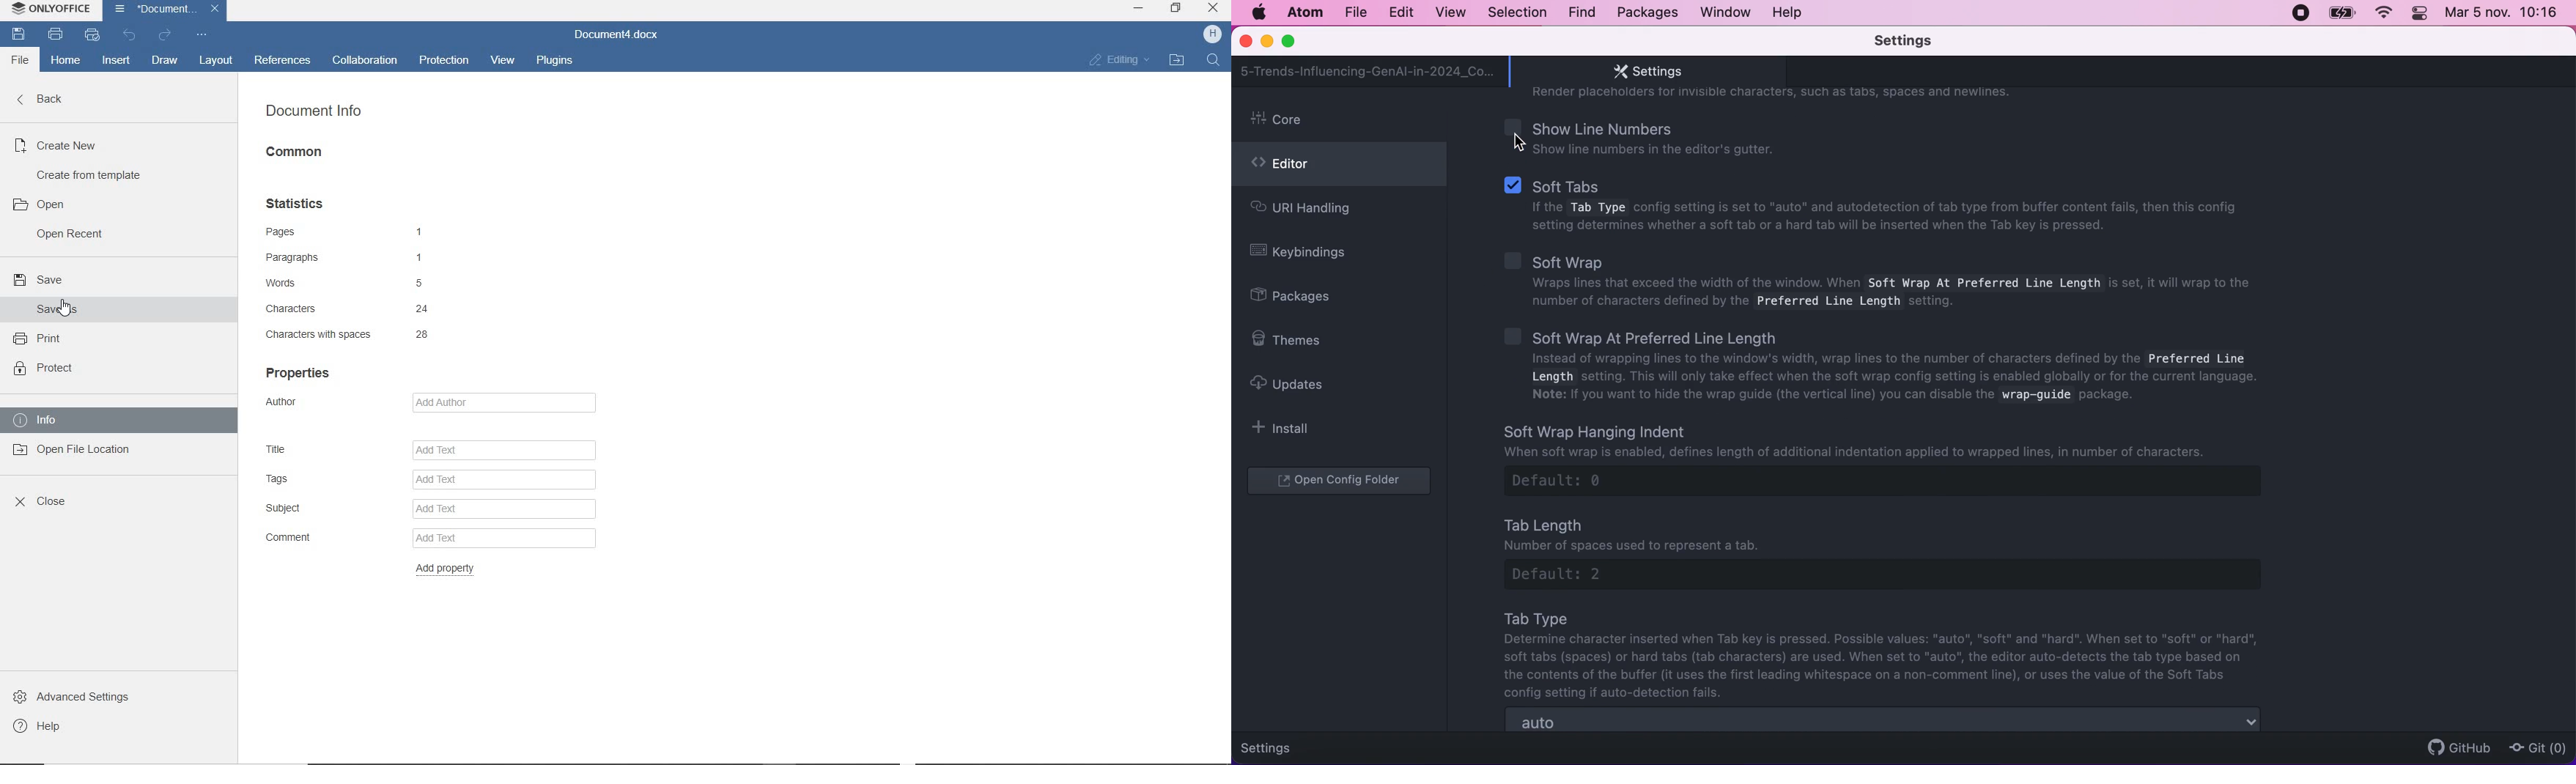  What do you see at coordinates (345, 284) in the screenshot?
I see `words 5` at bounding box center [345, 284].